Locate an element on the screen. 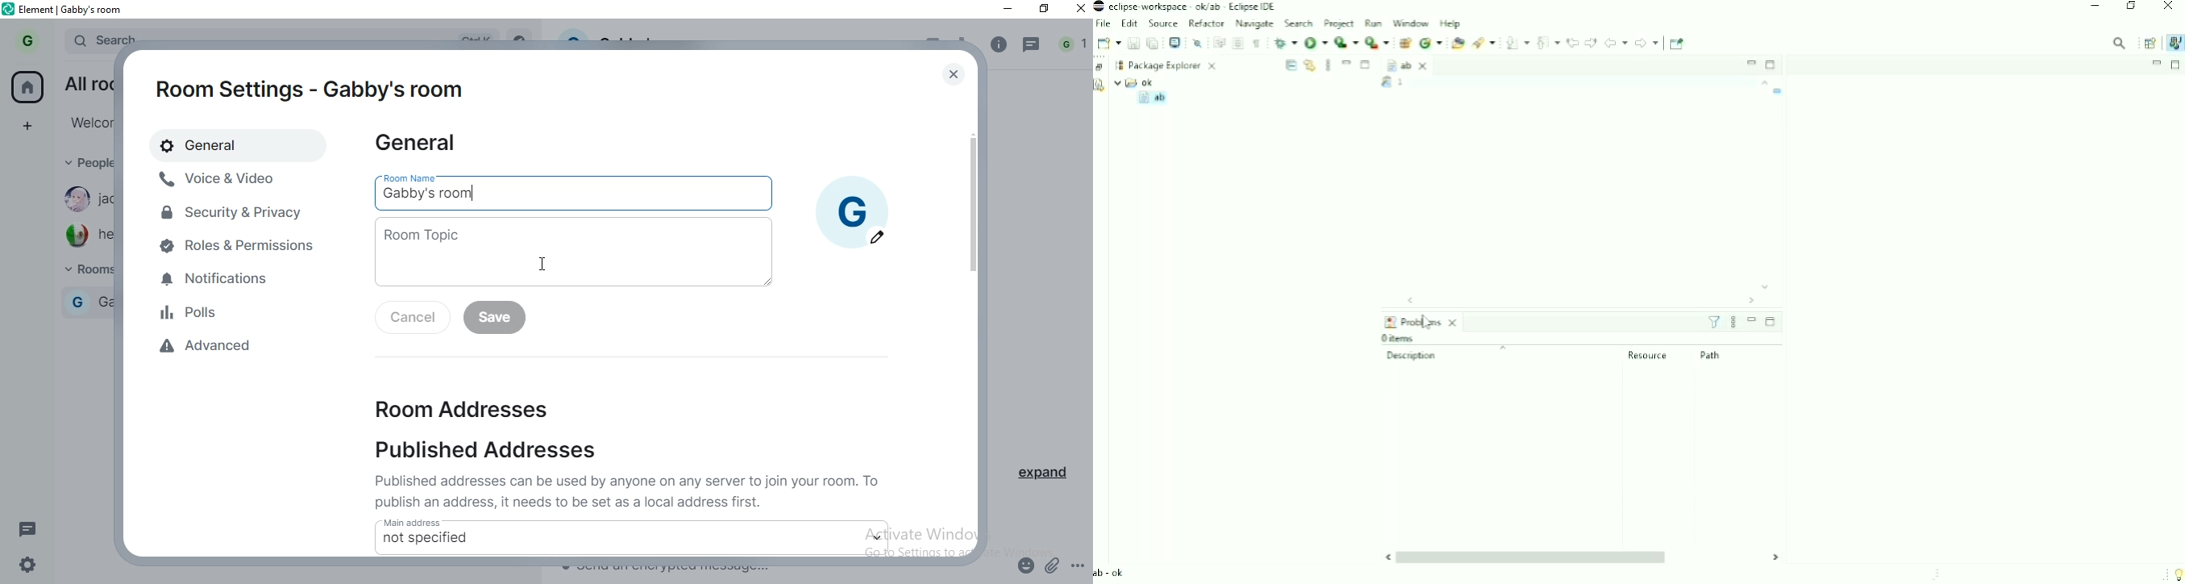 The width and height of the screenshot is (2212, 588). advanced is located at coordinates (256, 348).